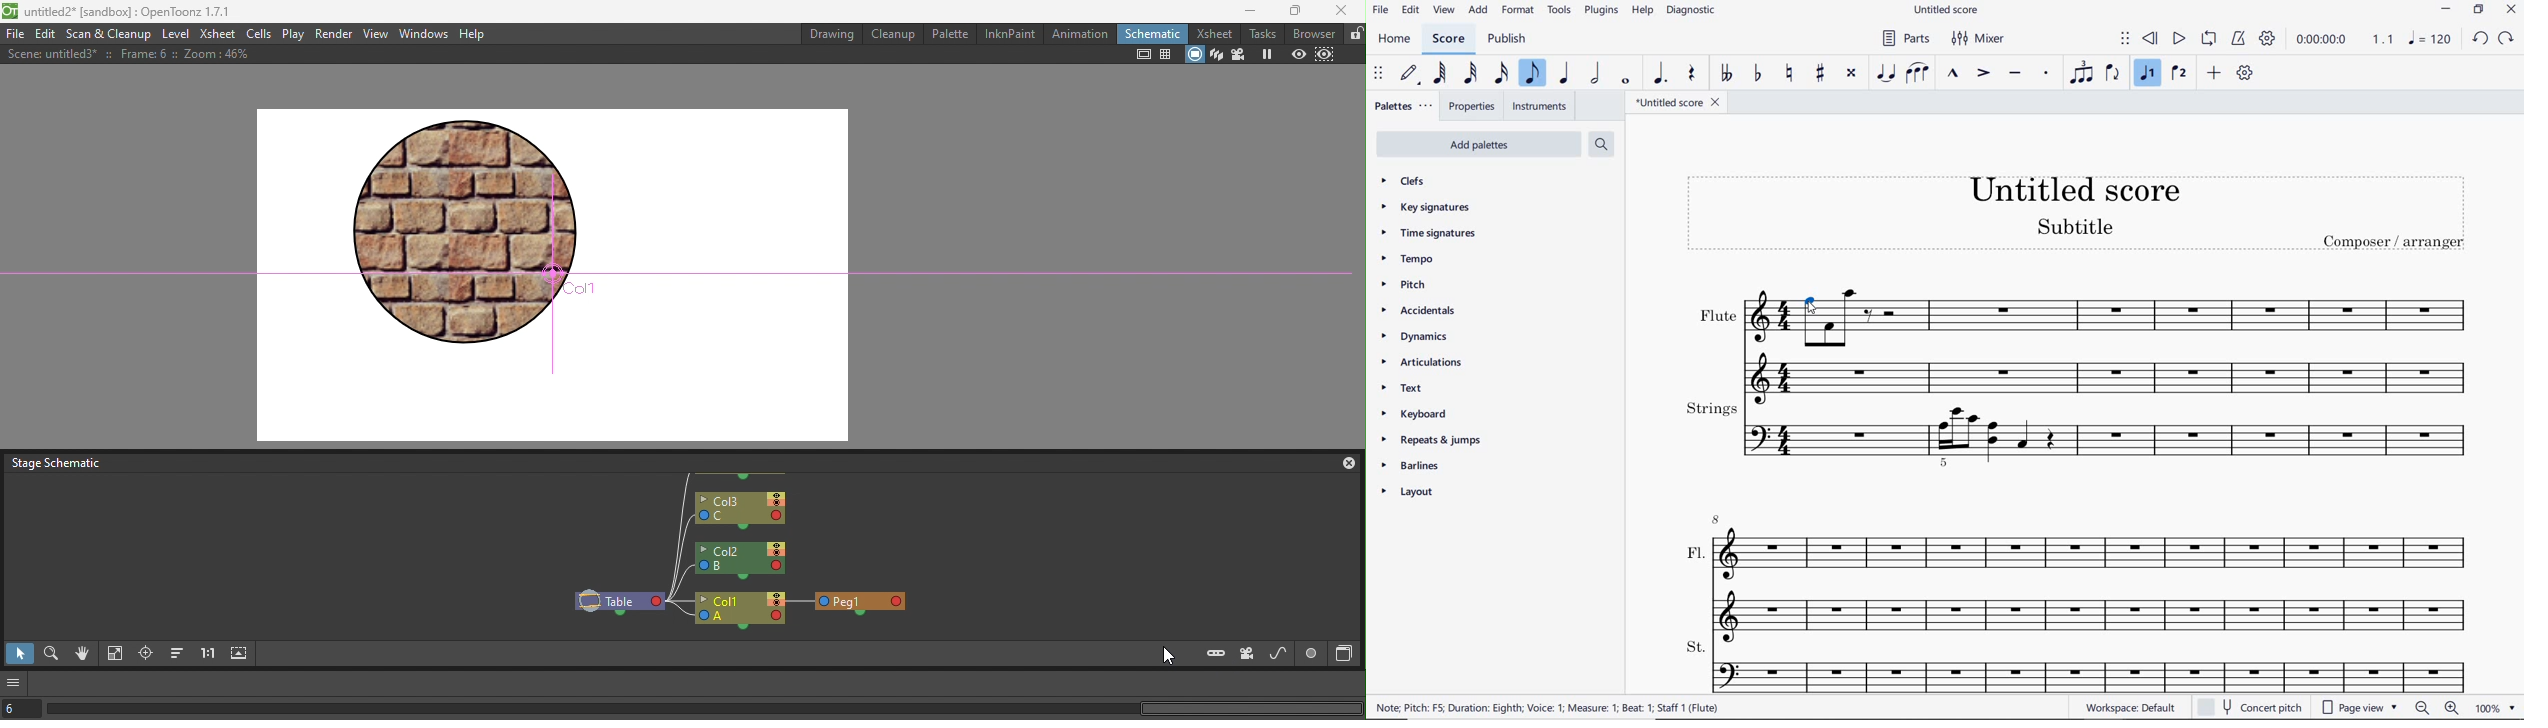  What do you see at coordinates (2047, 74) in the screenshot?
I see `STACCATO` at bounding box center [2047, 74].